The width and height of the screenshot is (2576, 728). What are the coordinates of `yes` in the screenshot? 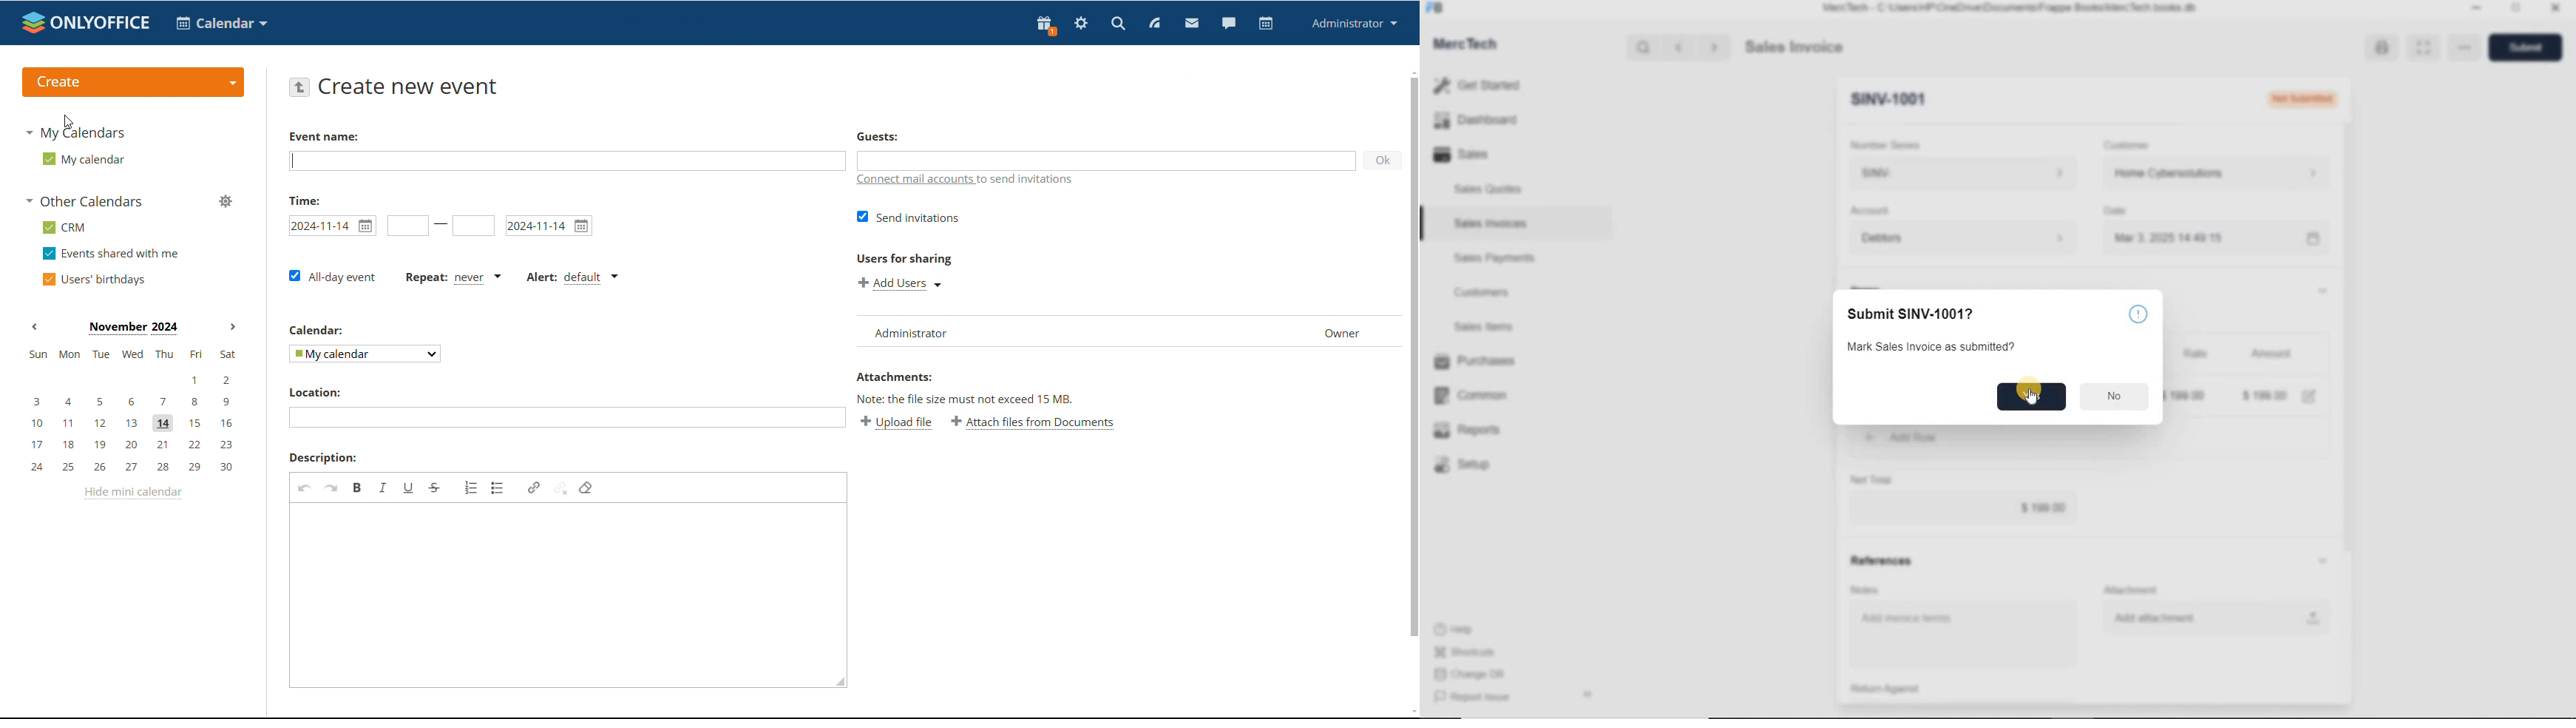 It's located at (2031, 395).